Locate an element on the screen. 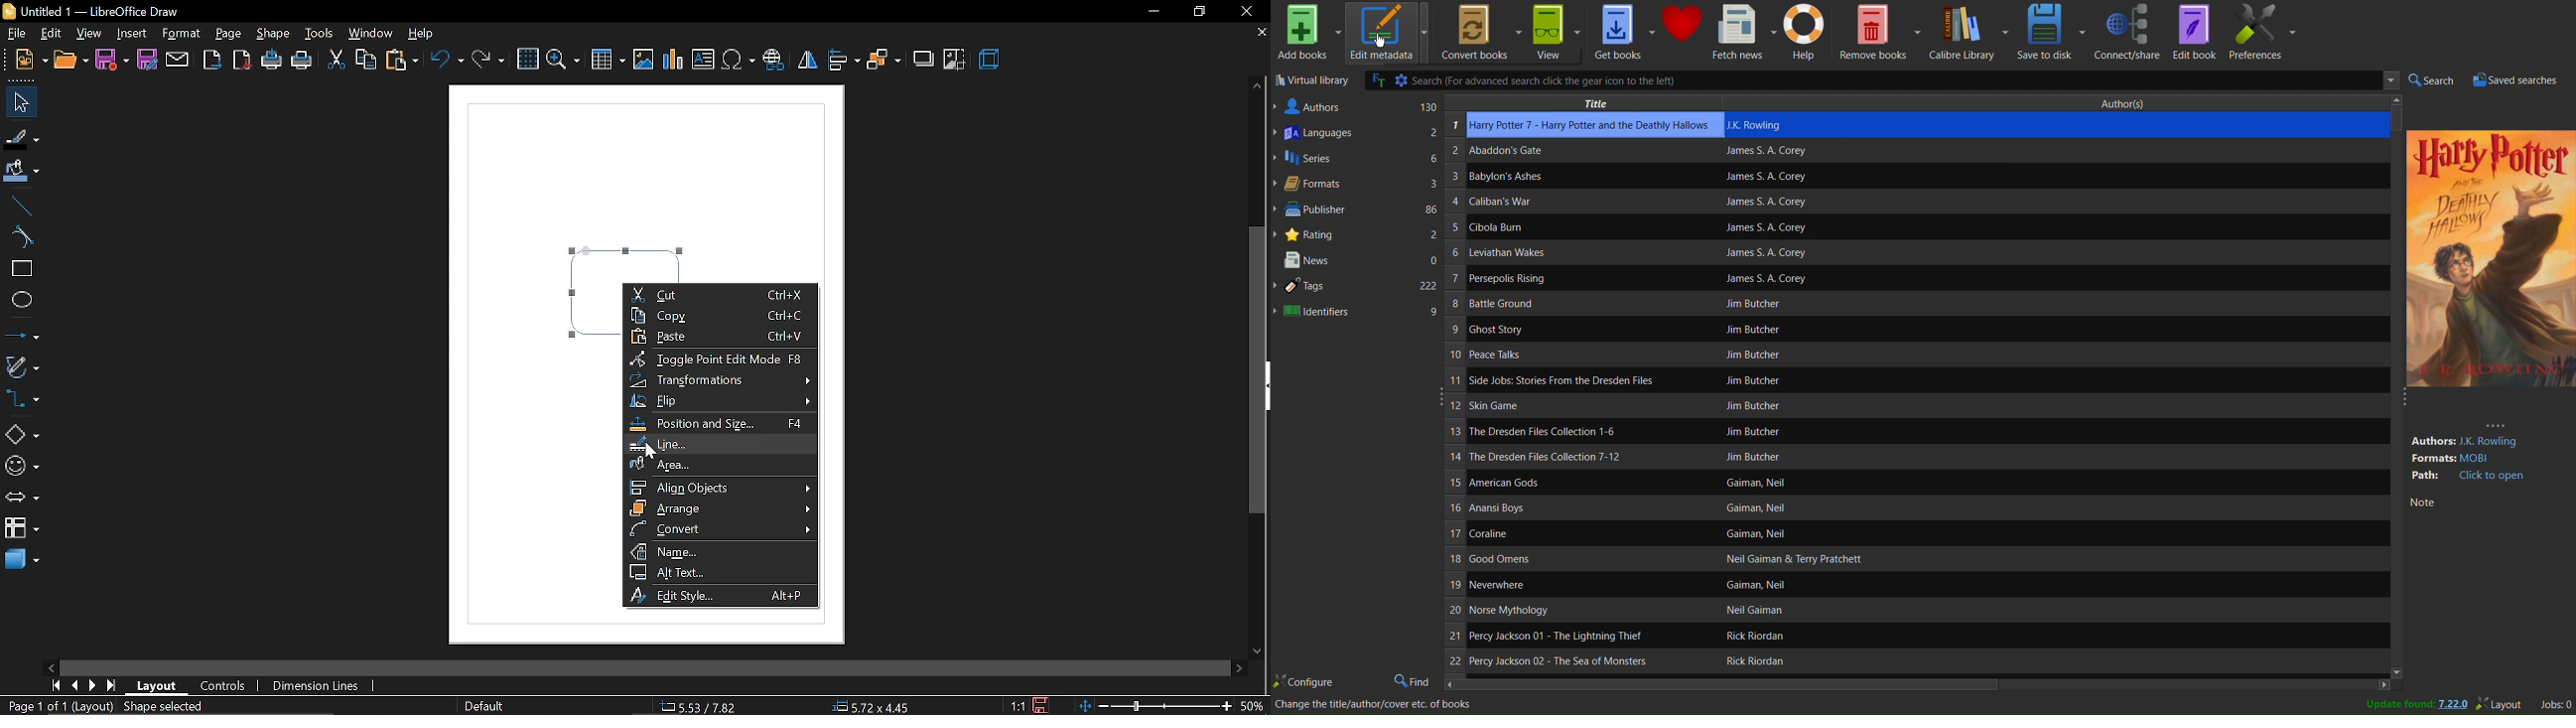 The width and height of the screenshot is (2576, 728). controls is located at coordinates (228, 687).